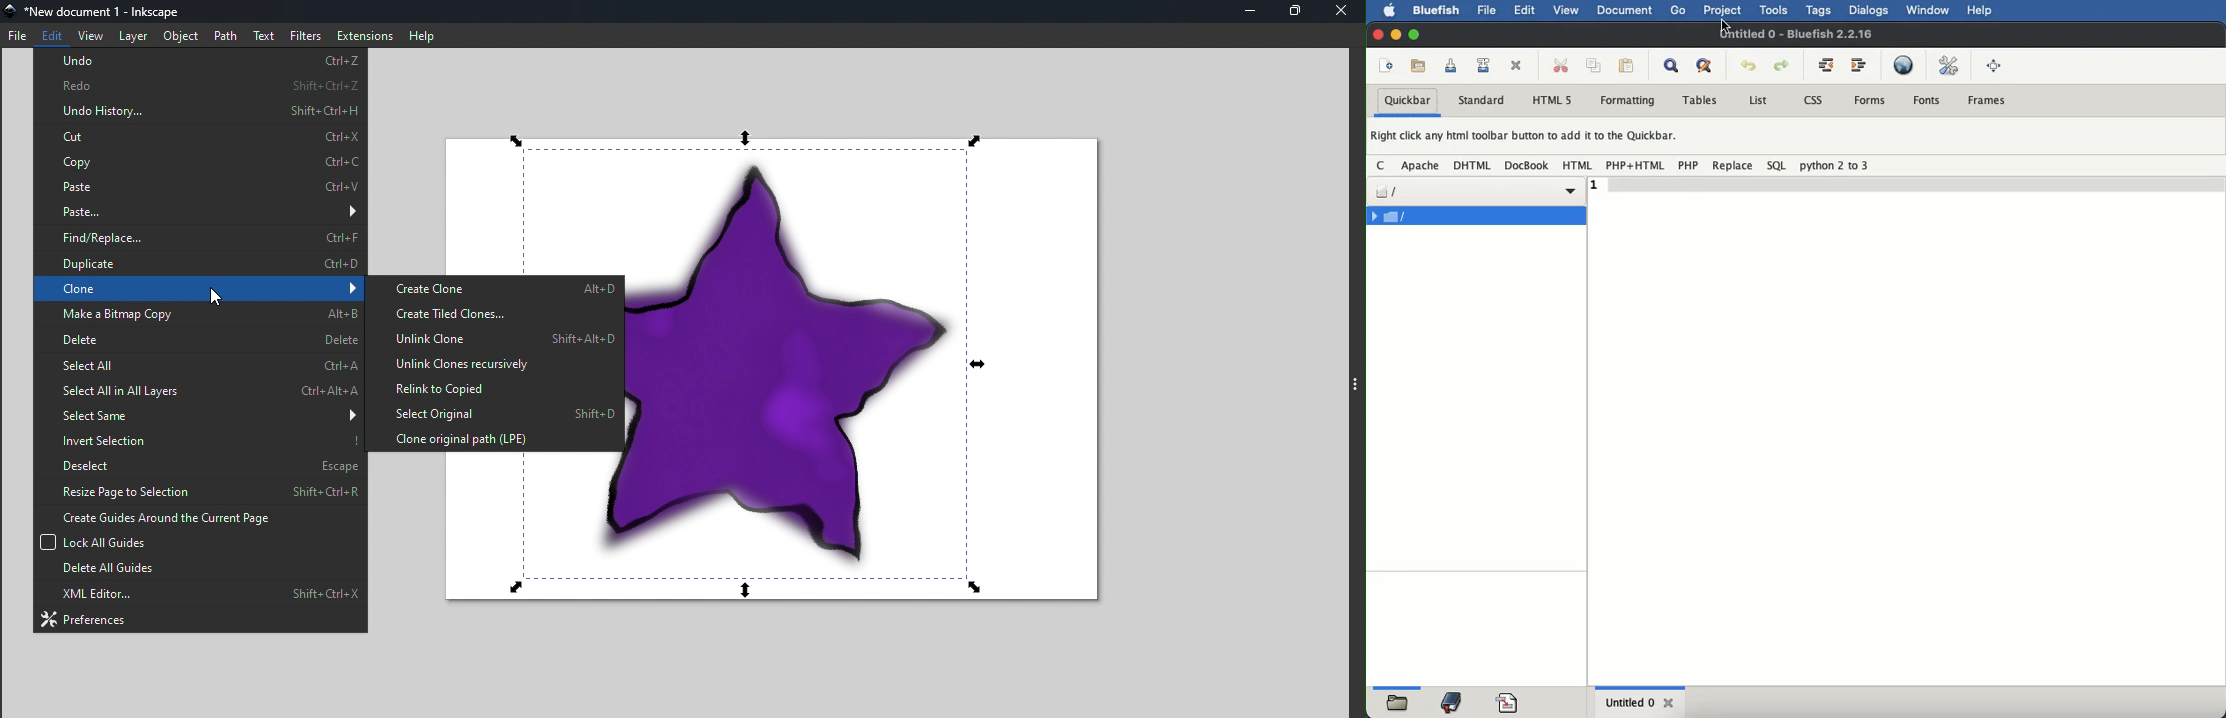 The height and width of the screenshot is (728, 2240). Describe the element at coordinates (196, 391) in the screenshot. I see `Select all in all layers` at that location.